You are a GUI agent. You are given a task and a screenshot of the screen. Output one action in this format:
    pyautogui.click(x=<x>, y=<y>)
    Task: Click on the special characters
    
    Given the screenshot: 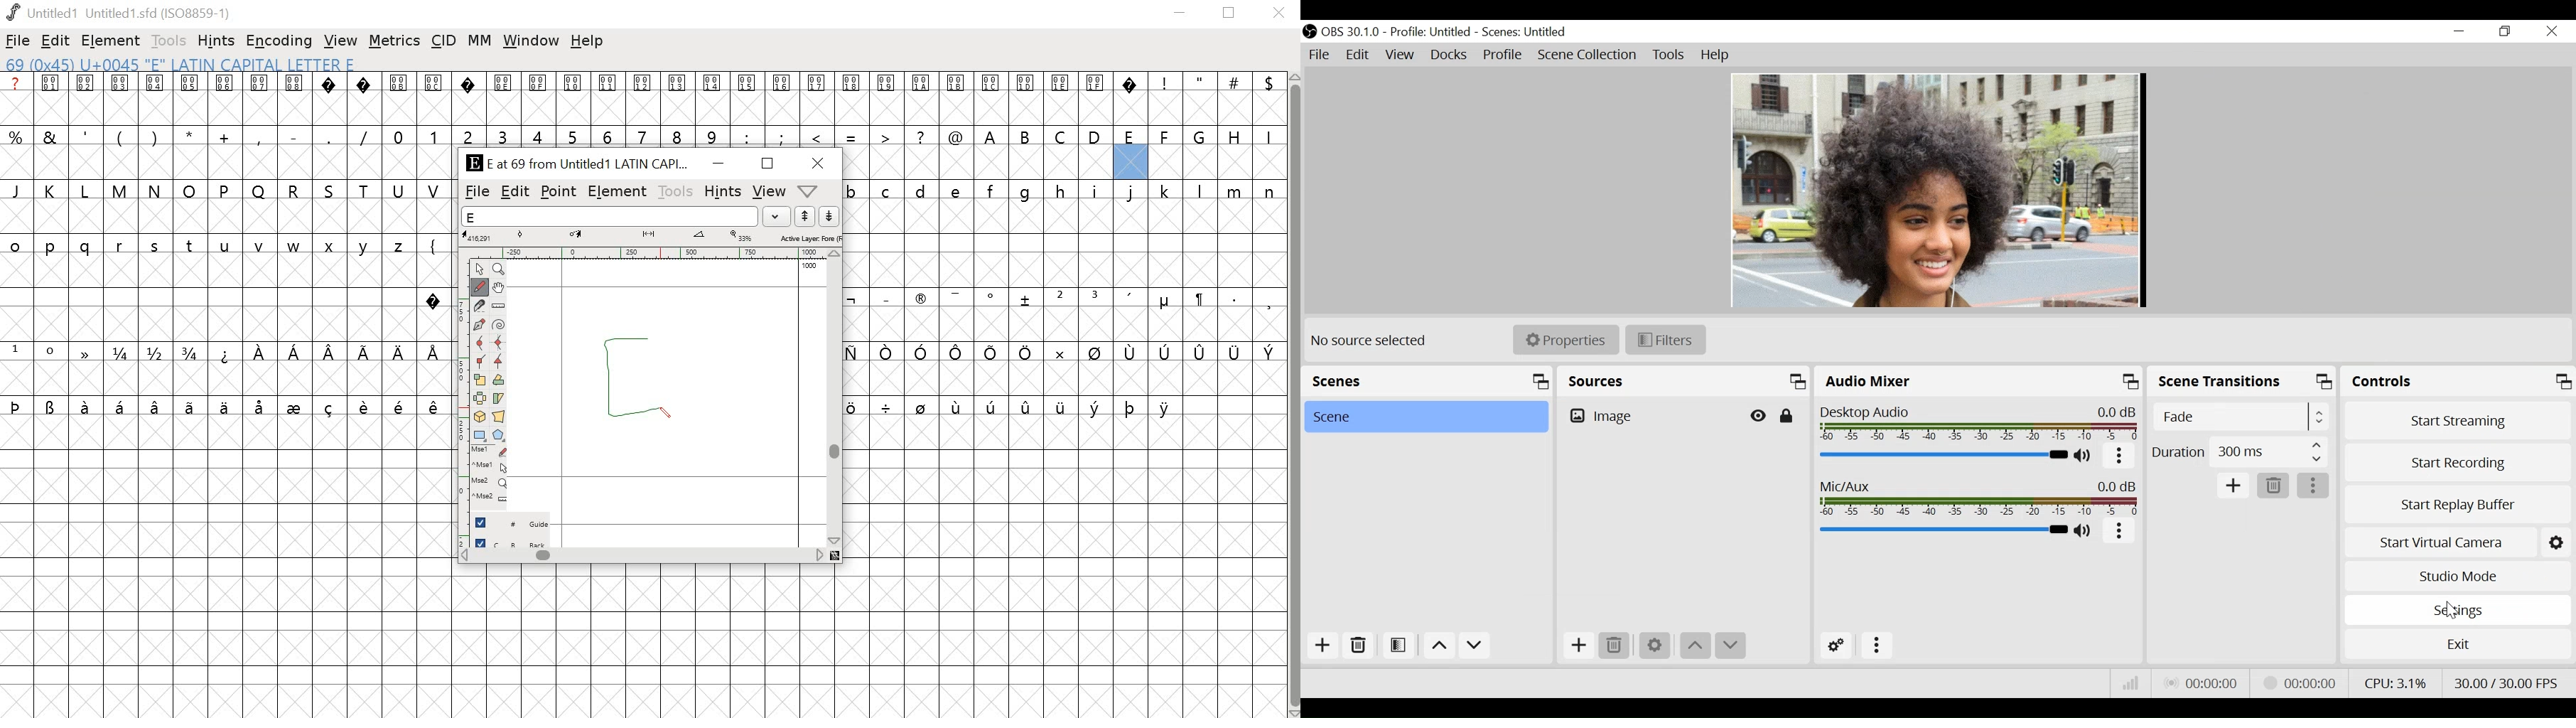 What is the action you would take?
    pyautogui.click(x=225, y=351)
    